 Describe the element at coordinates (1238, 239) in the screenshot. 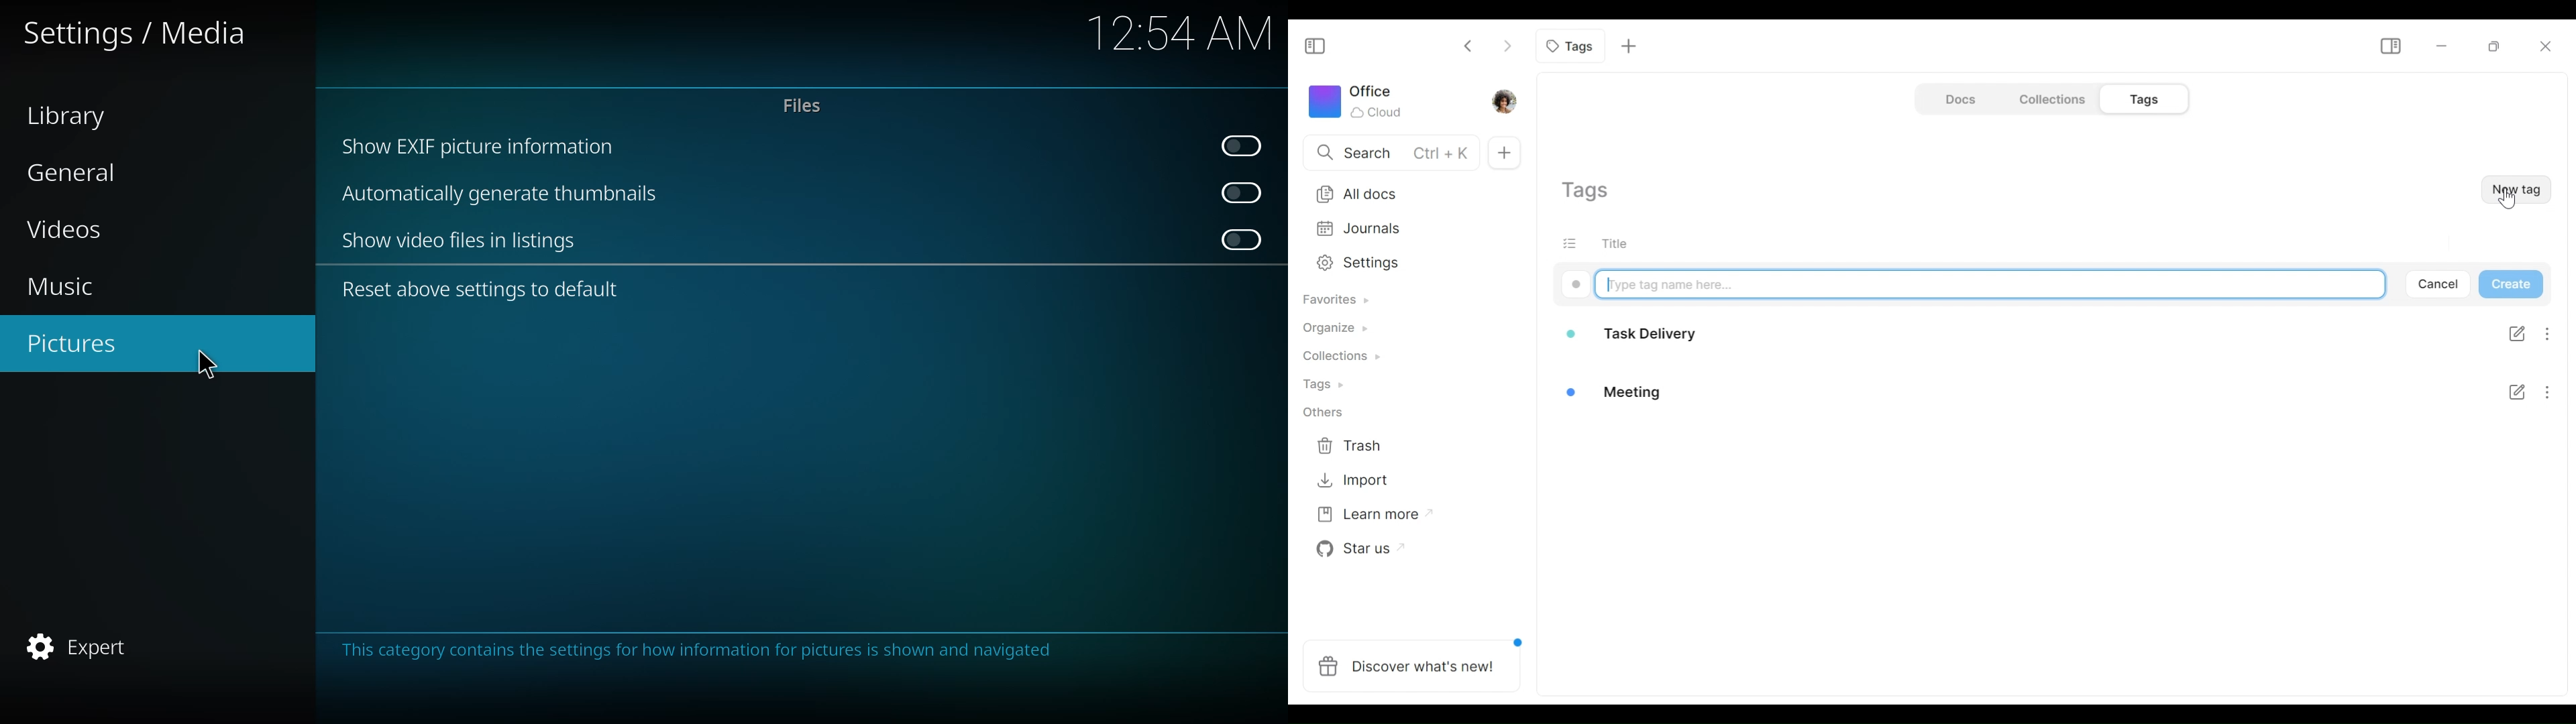

I see `click to enable` at that location.